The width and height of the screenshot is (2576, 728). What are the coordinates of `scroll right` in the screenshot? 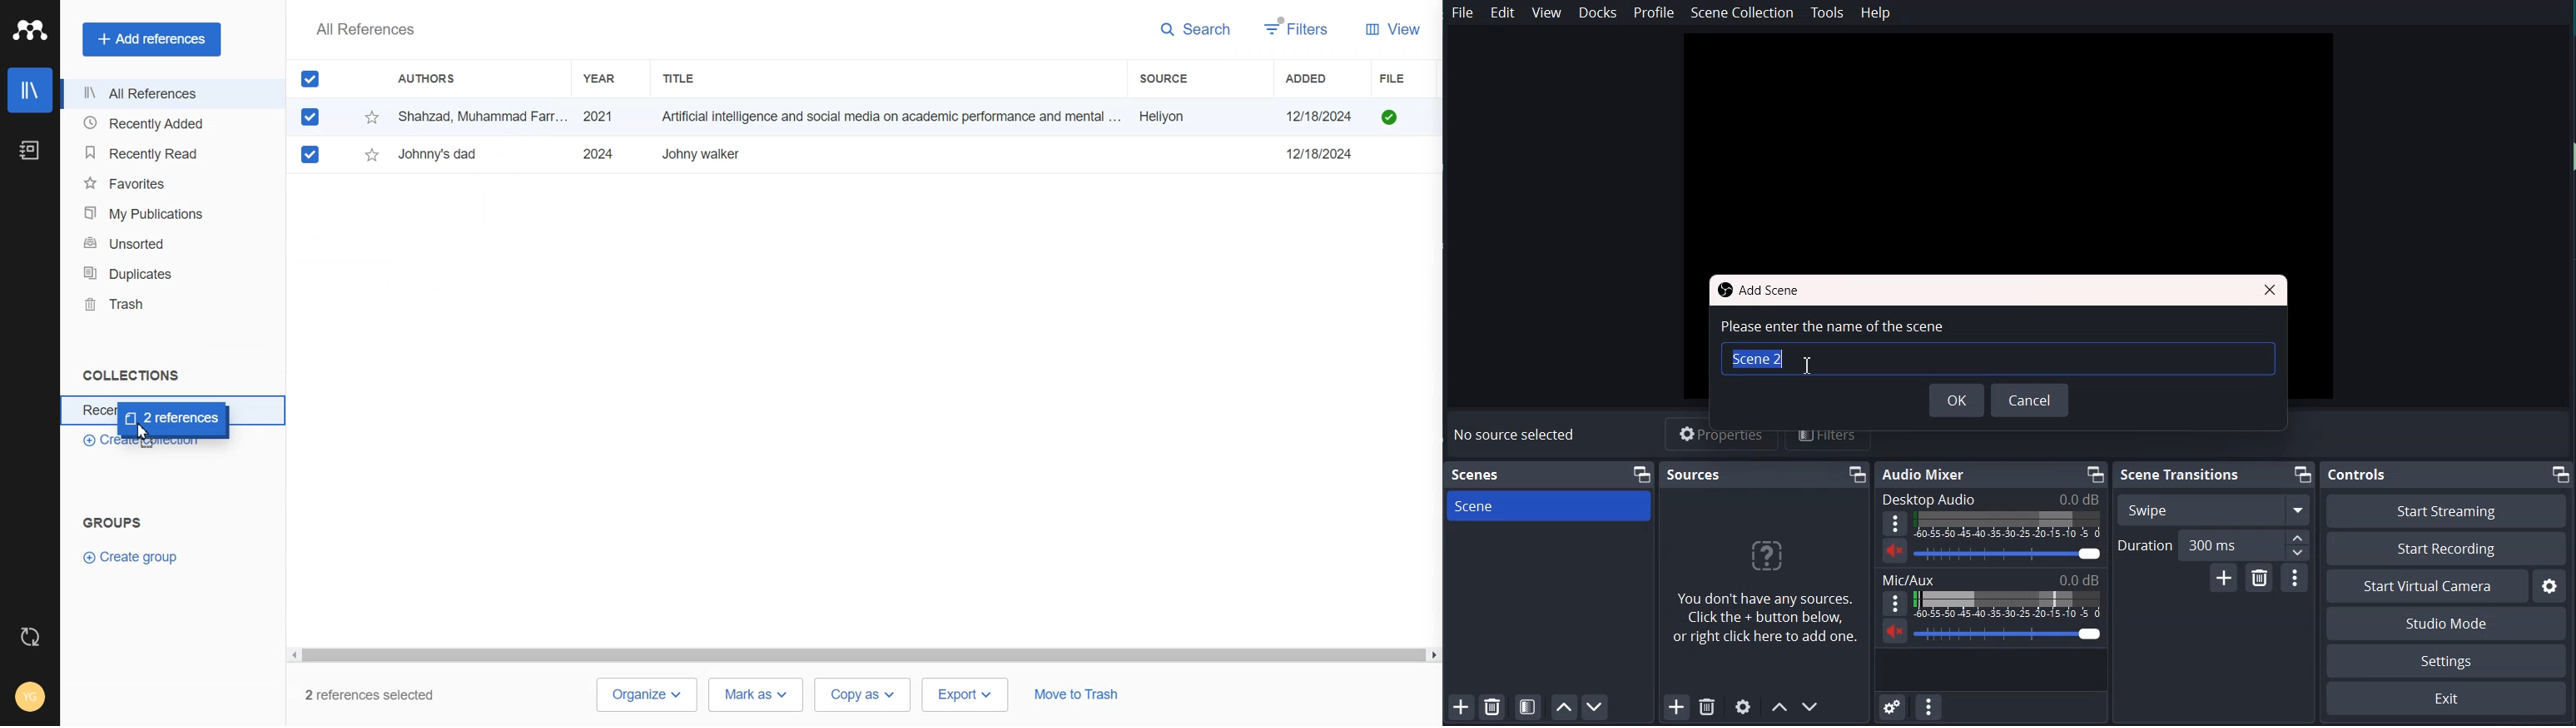 It's located at (1433, 656).